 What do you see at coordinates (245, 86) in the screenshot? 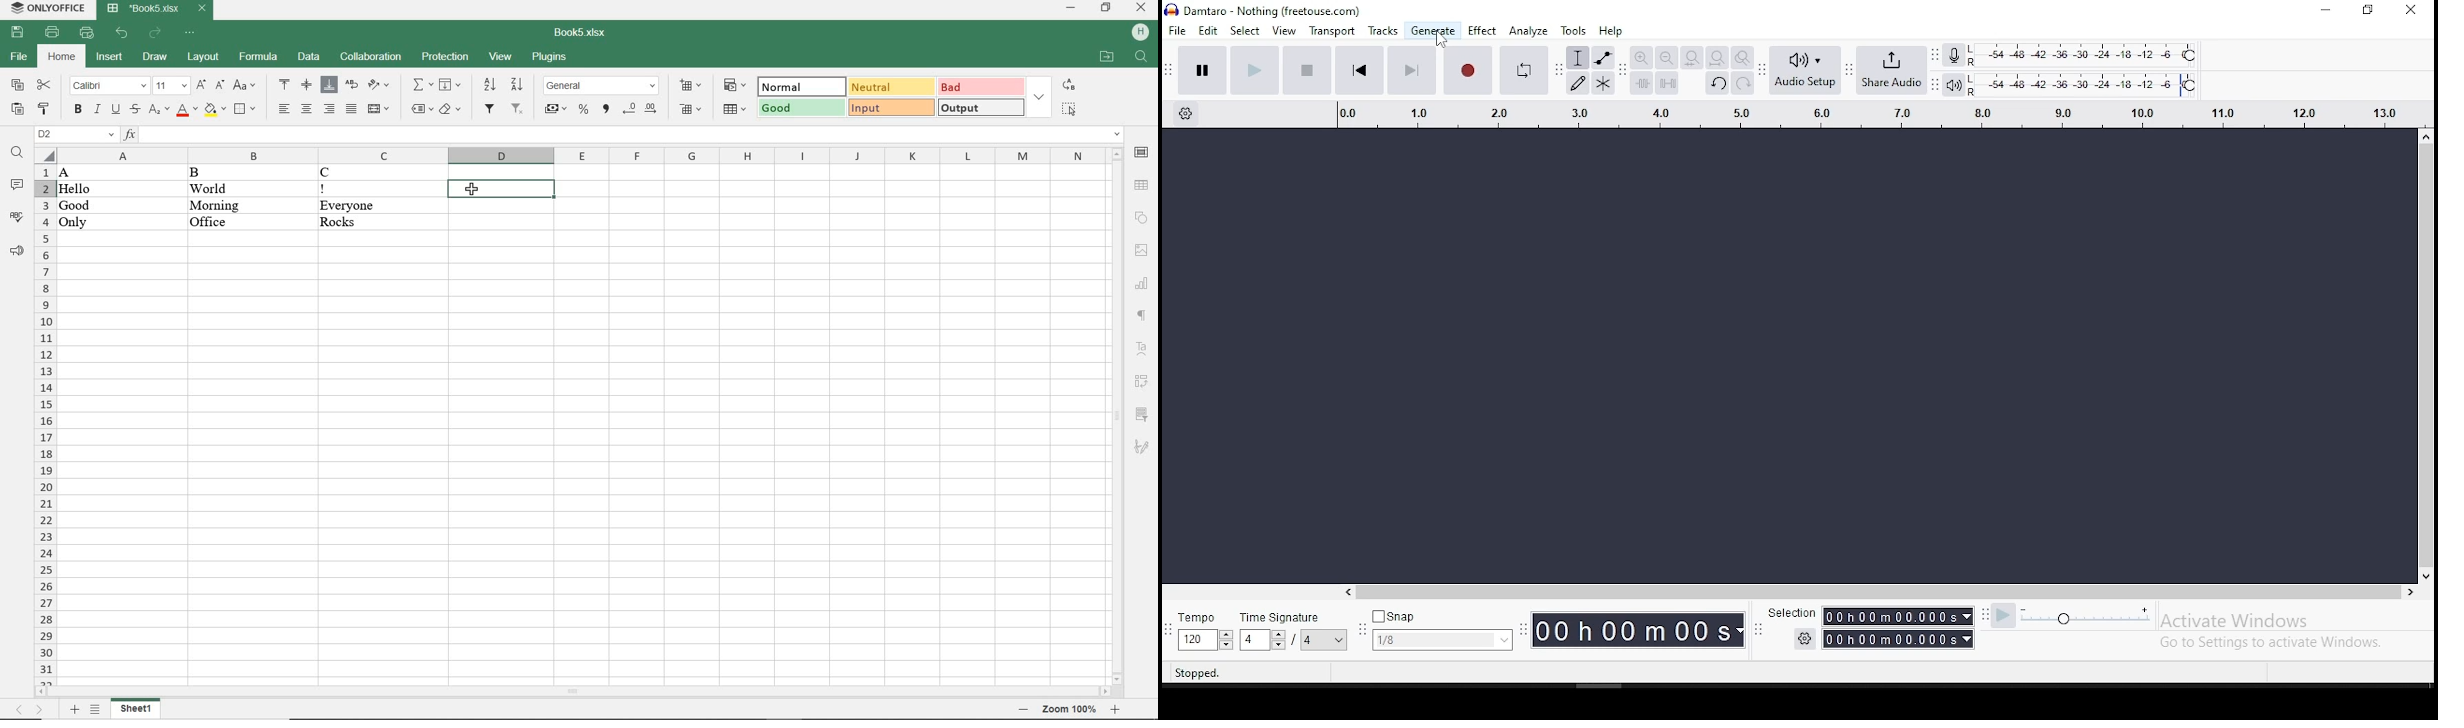
I see `CHANGE CASE` at bounding box center [245, 86].